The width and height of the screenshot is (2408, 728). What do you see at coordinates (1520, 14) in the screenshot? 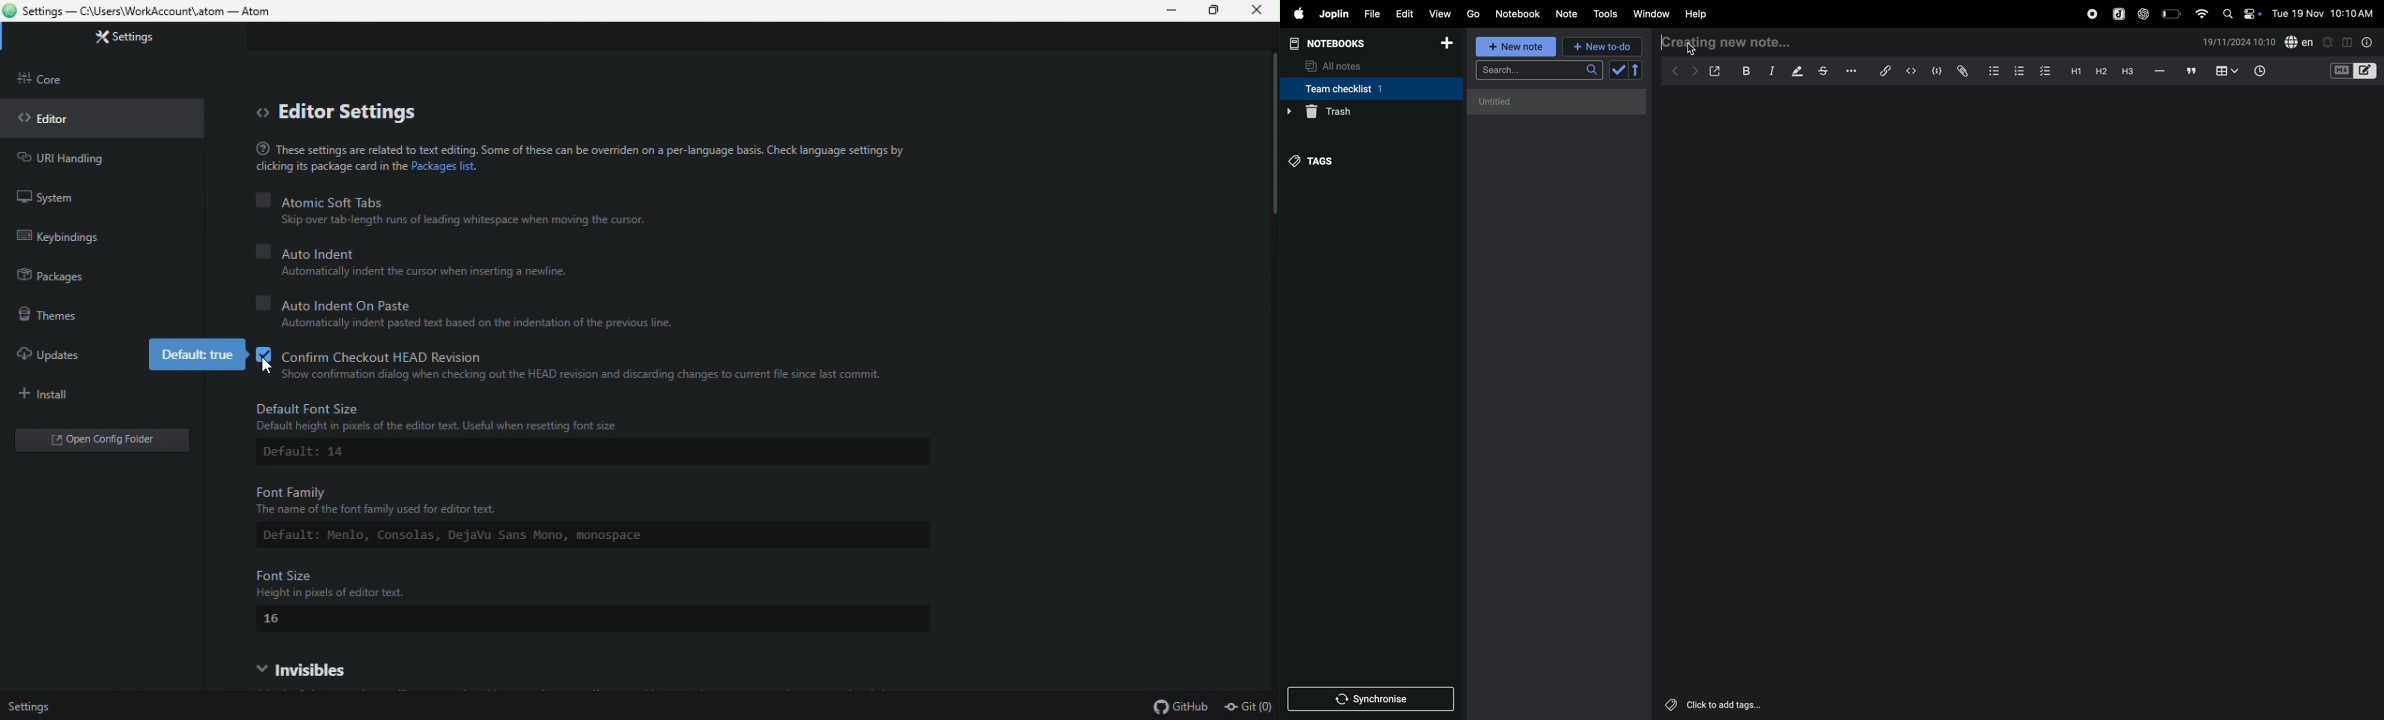
I see `Notebook` at bounding box center [1520, 14].